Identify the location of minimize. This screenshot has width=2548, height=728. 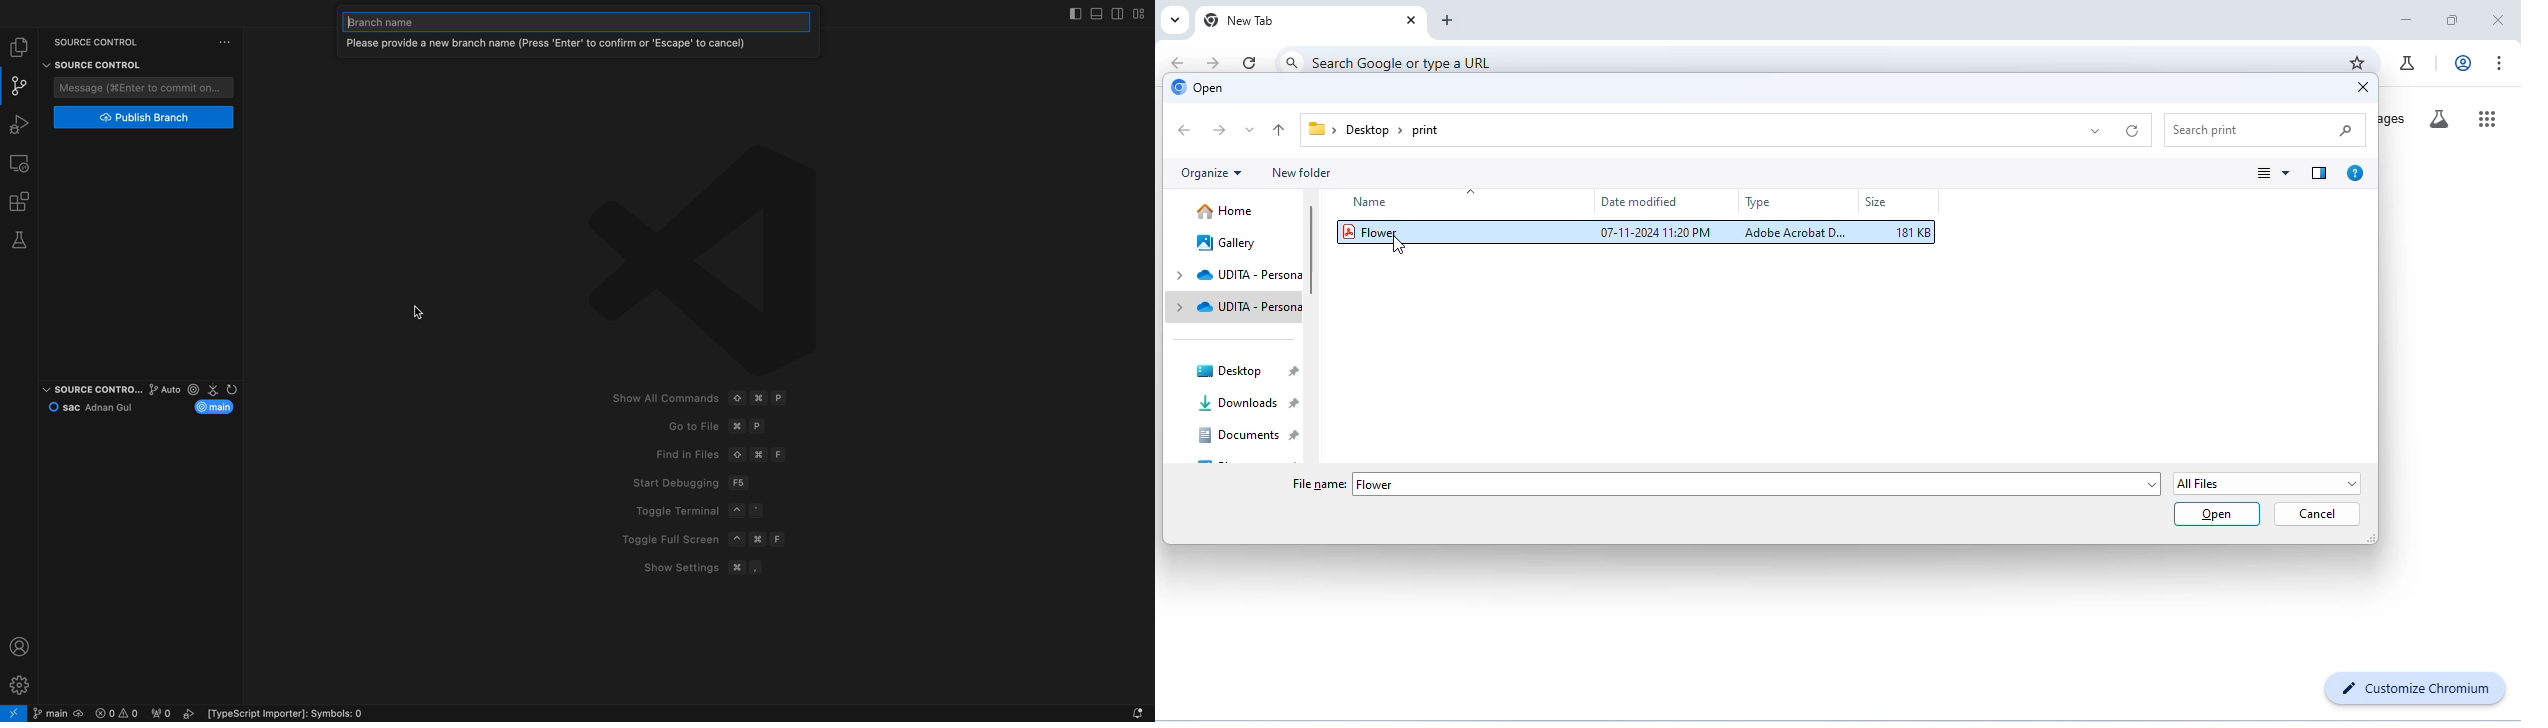
(2408, 19).